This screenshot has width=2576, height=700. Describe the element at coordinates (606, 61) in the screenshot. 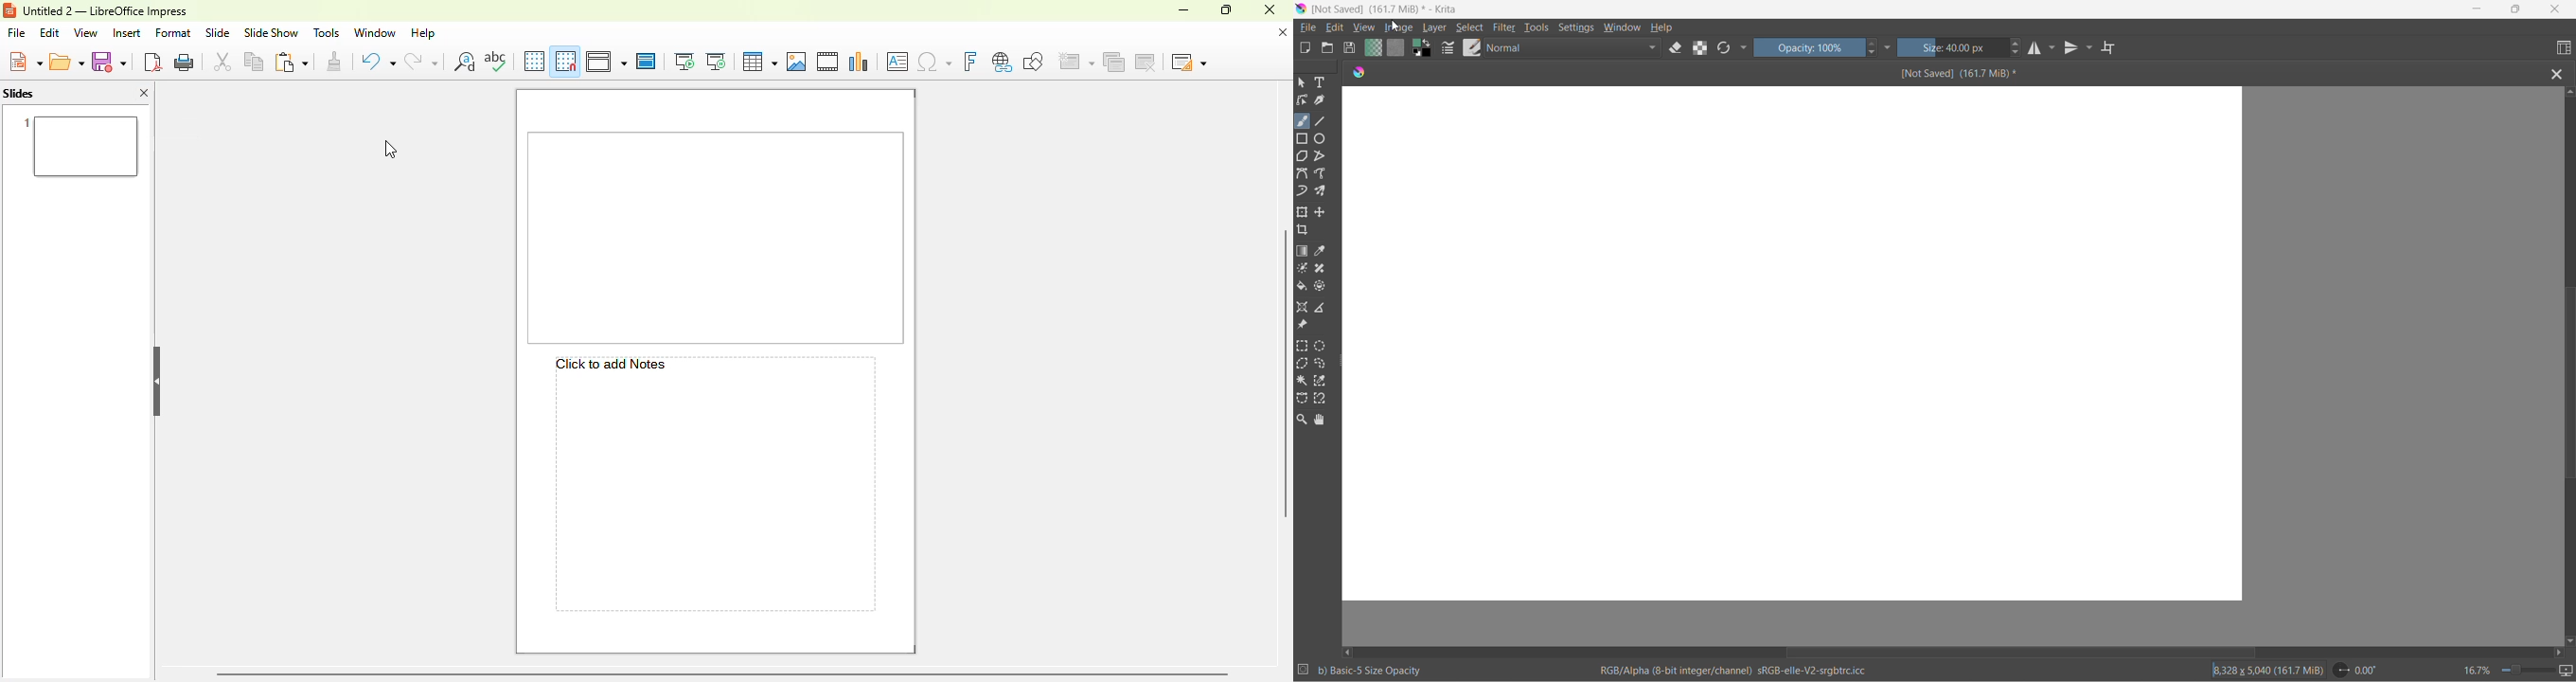

I see `display views` at that location.